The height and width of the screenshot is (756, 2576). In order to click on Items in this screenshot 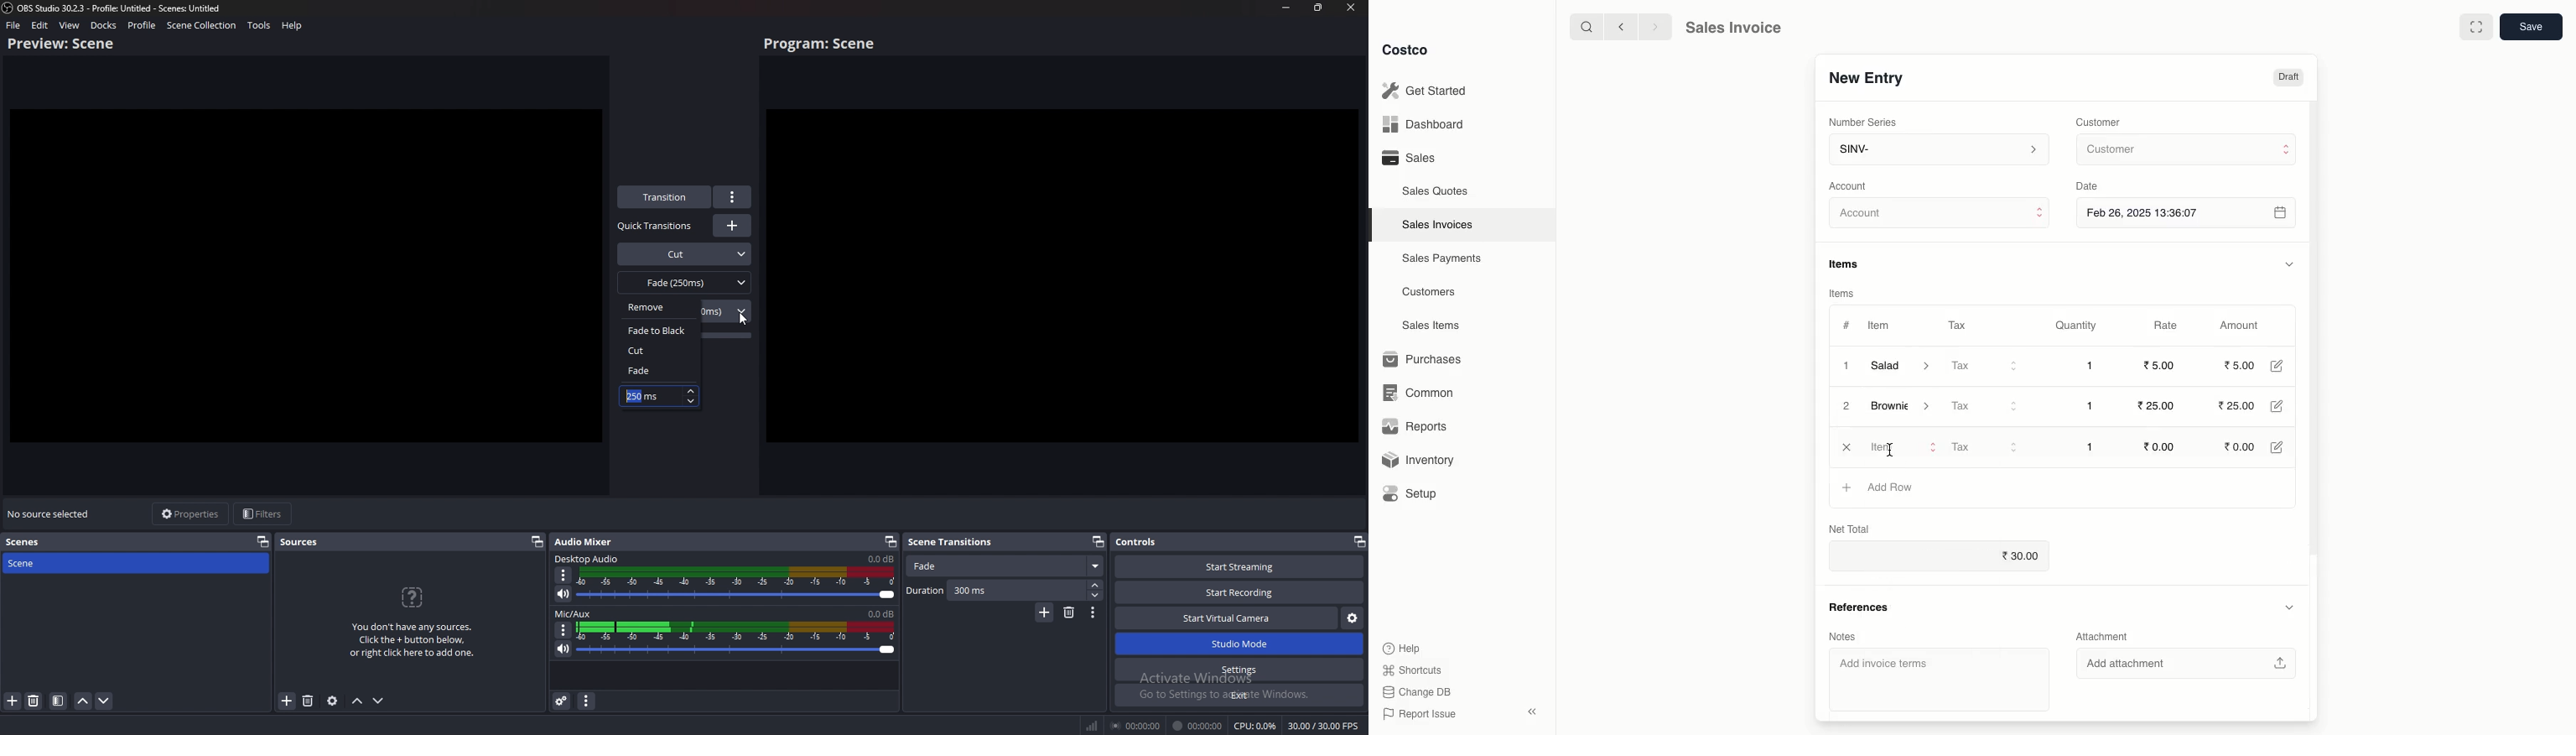, I will do `click(1842, 293)`.